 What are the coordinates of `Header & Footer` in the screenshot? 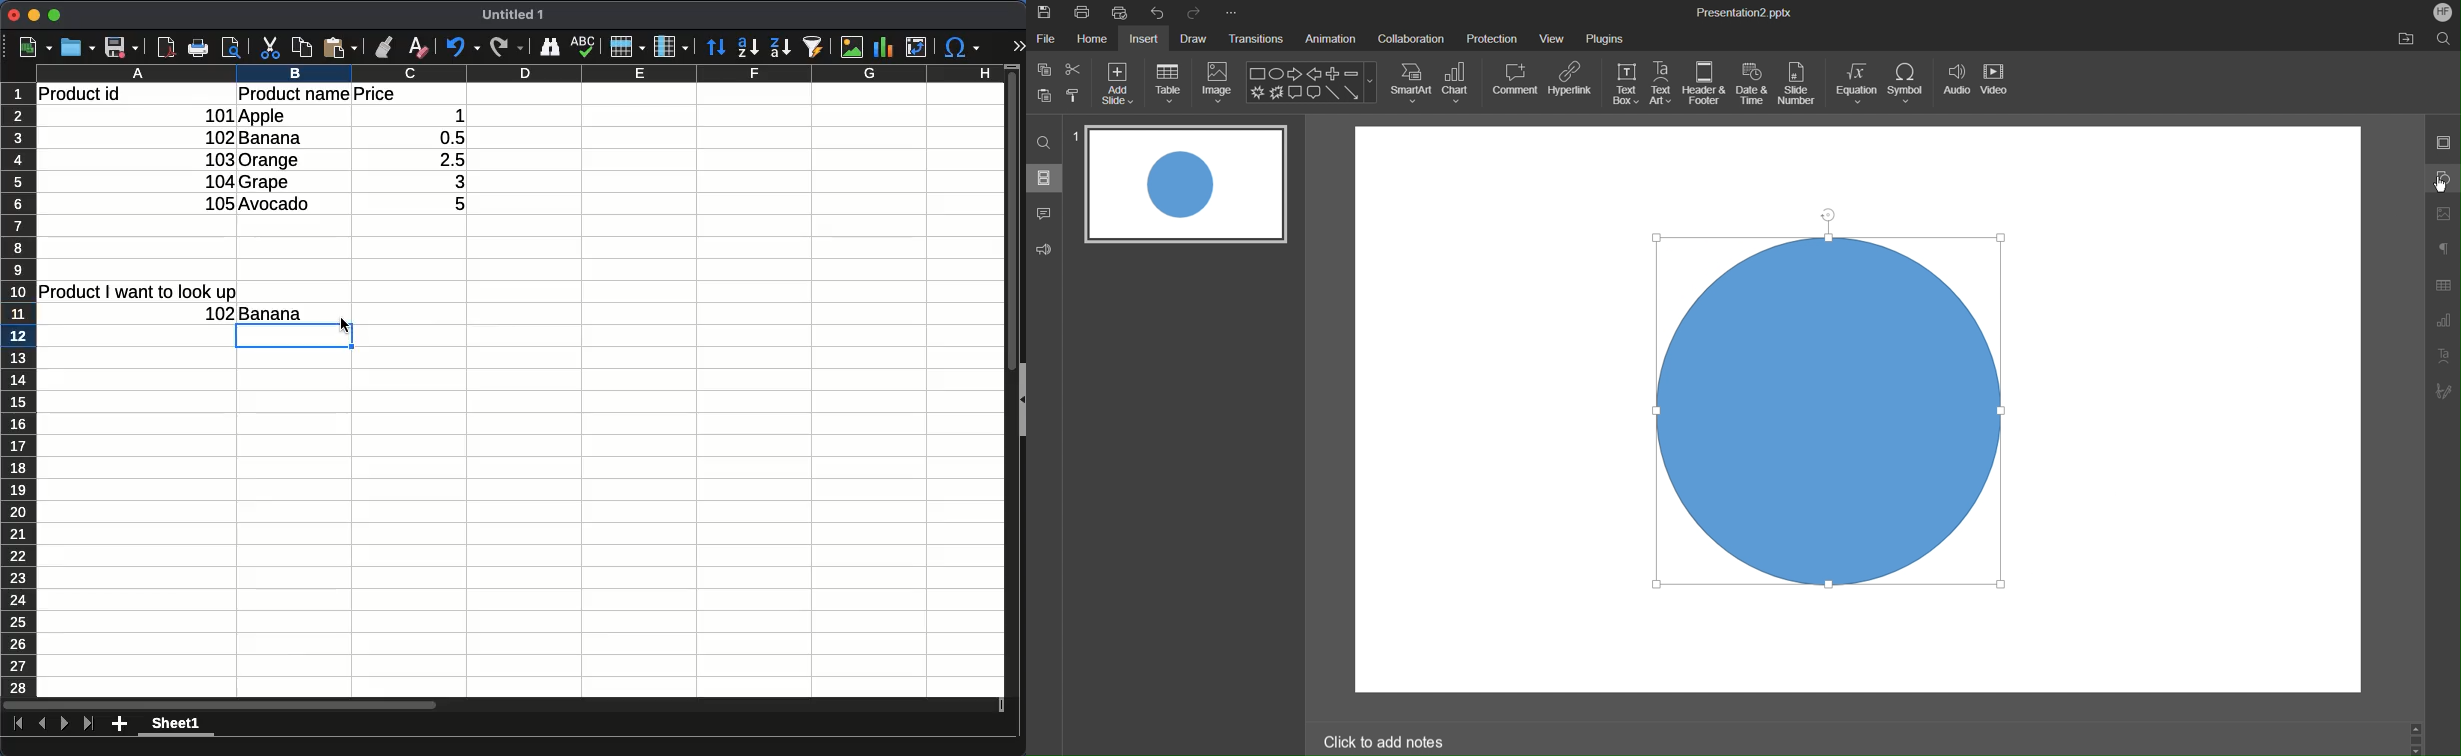 It's located at (1705, 84).